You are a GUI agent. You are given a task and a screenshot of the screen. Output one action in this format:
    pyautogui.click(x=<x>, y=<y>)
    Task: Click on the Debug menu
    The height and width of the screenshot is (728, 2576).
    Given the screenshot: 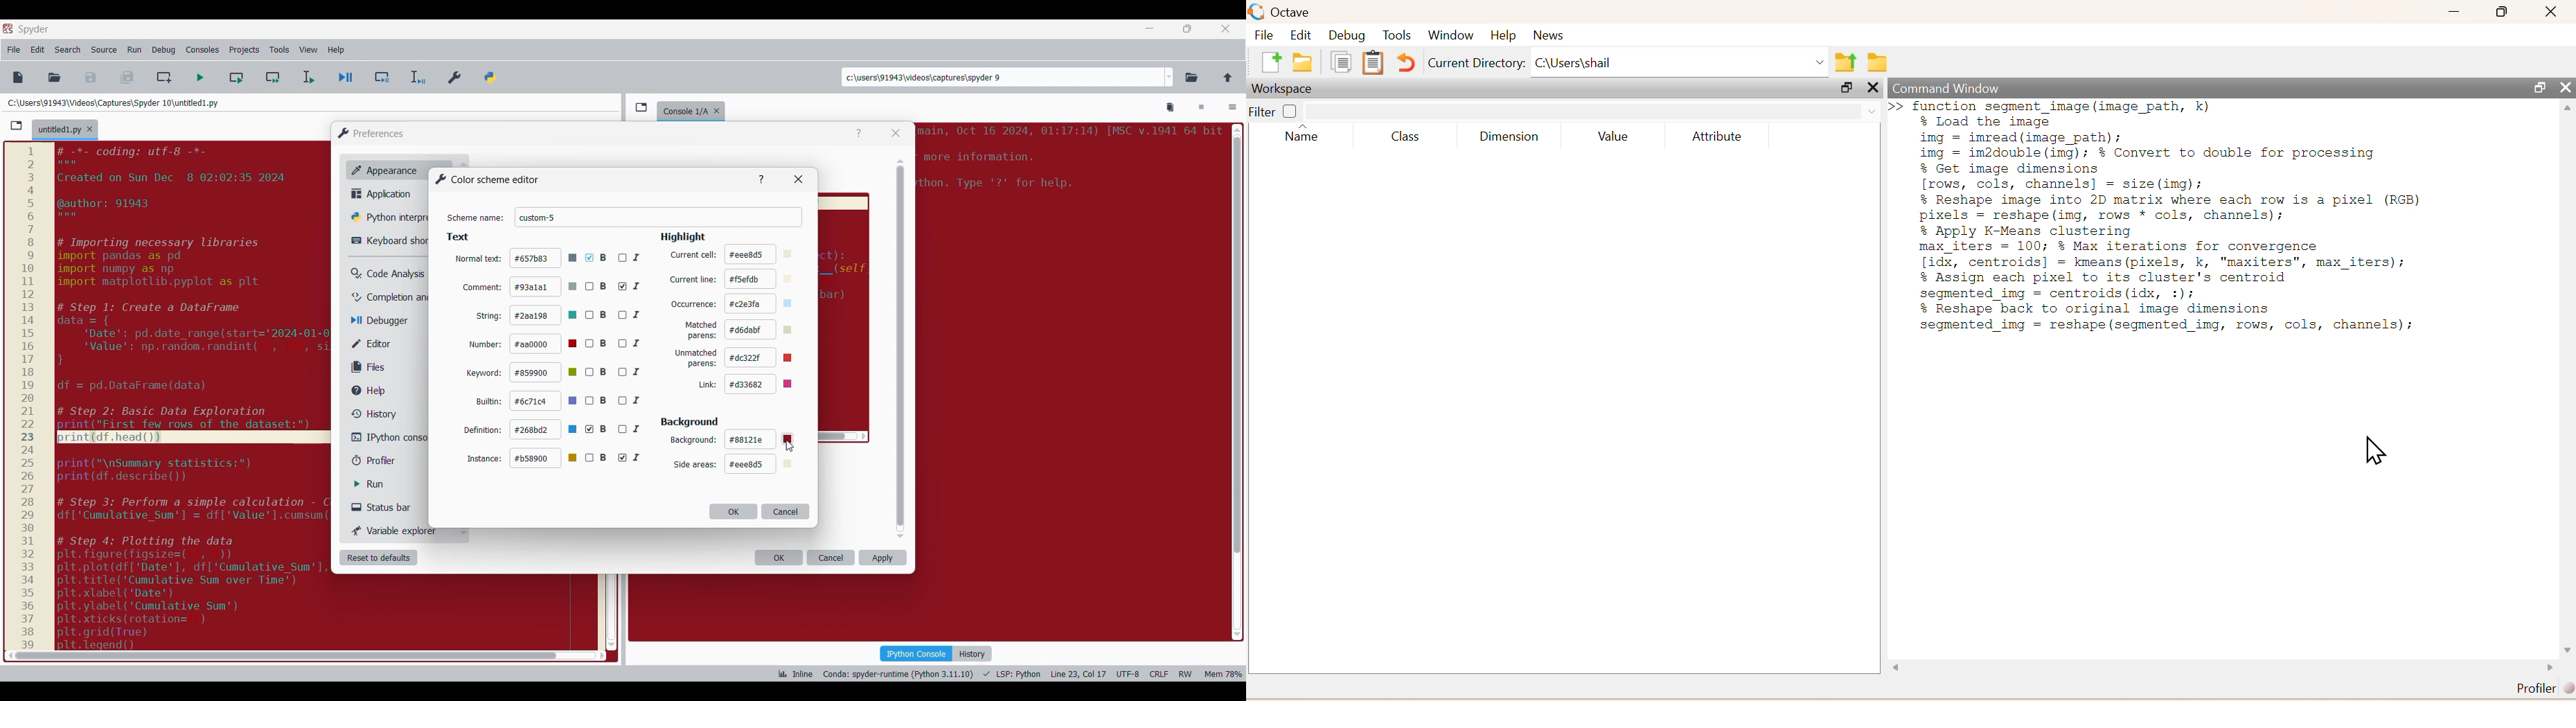 What is the action you would take?
    pyautogui.click(x=164, y=50)
    